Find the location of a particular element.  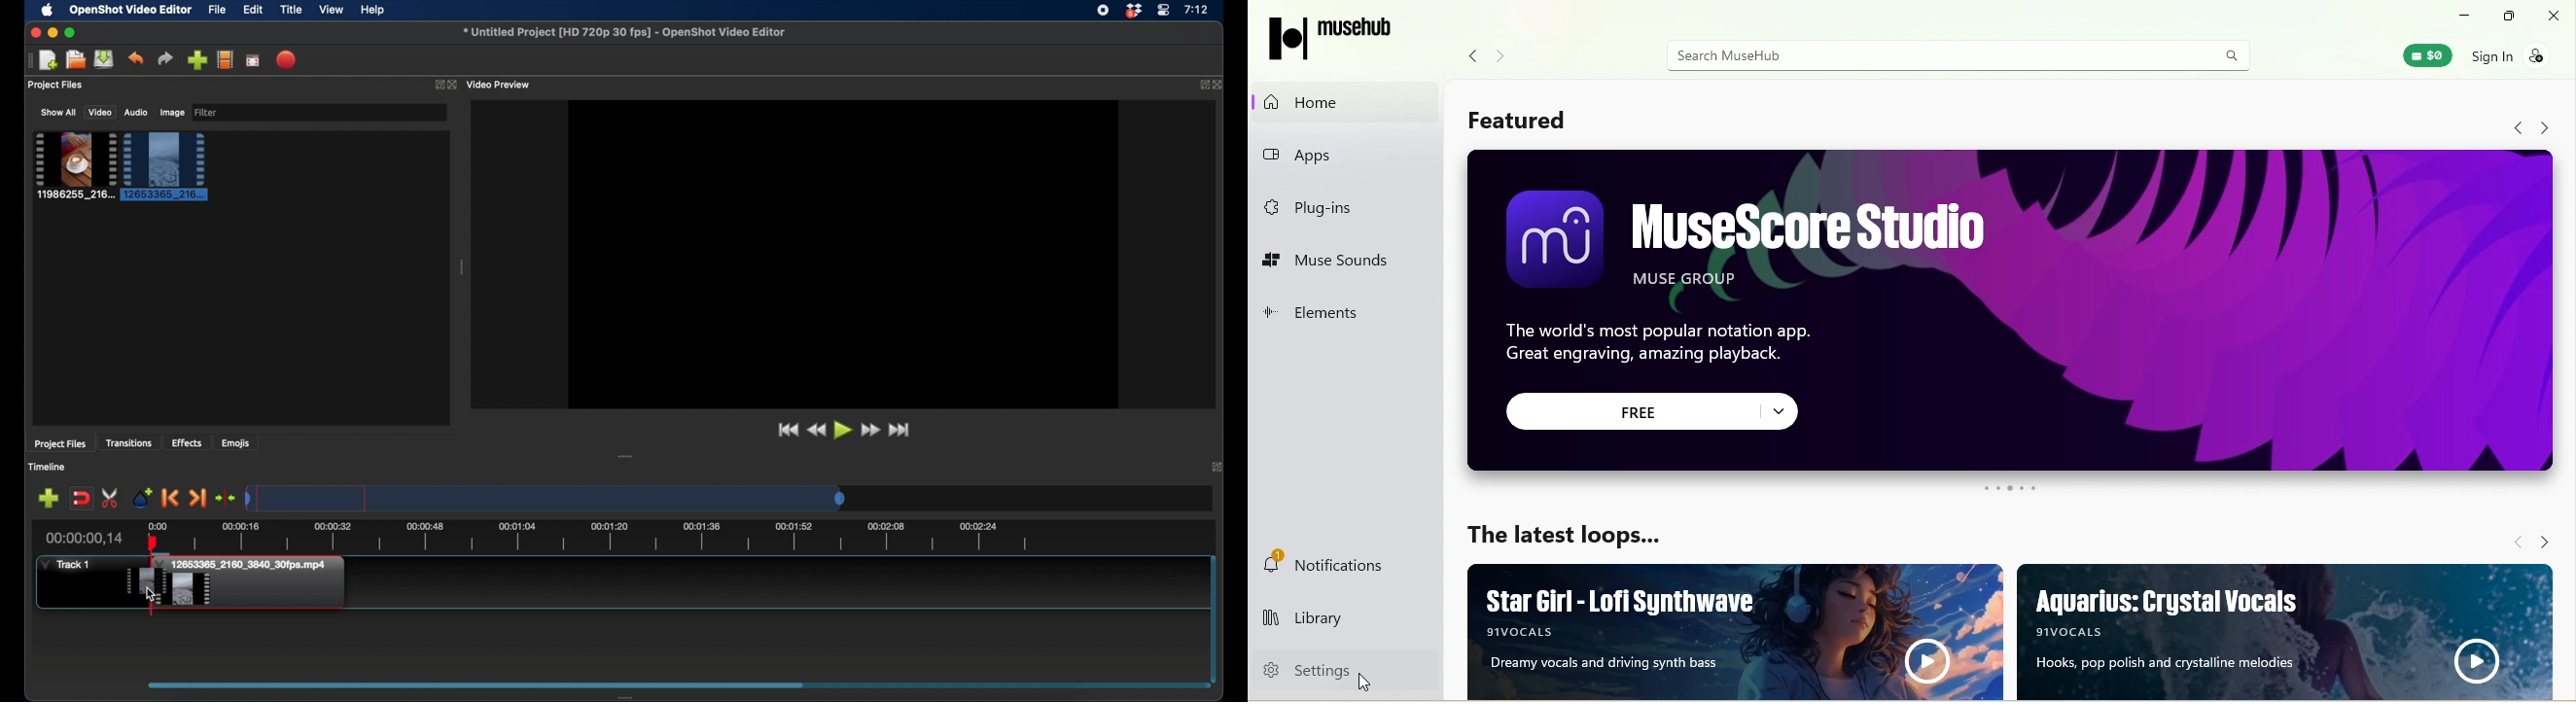

show all is located at coordinates (57, 112).